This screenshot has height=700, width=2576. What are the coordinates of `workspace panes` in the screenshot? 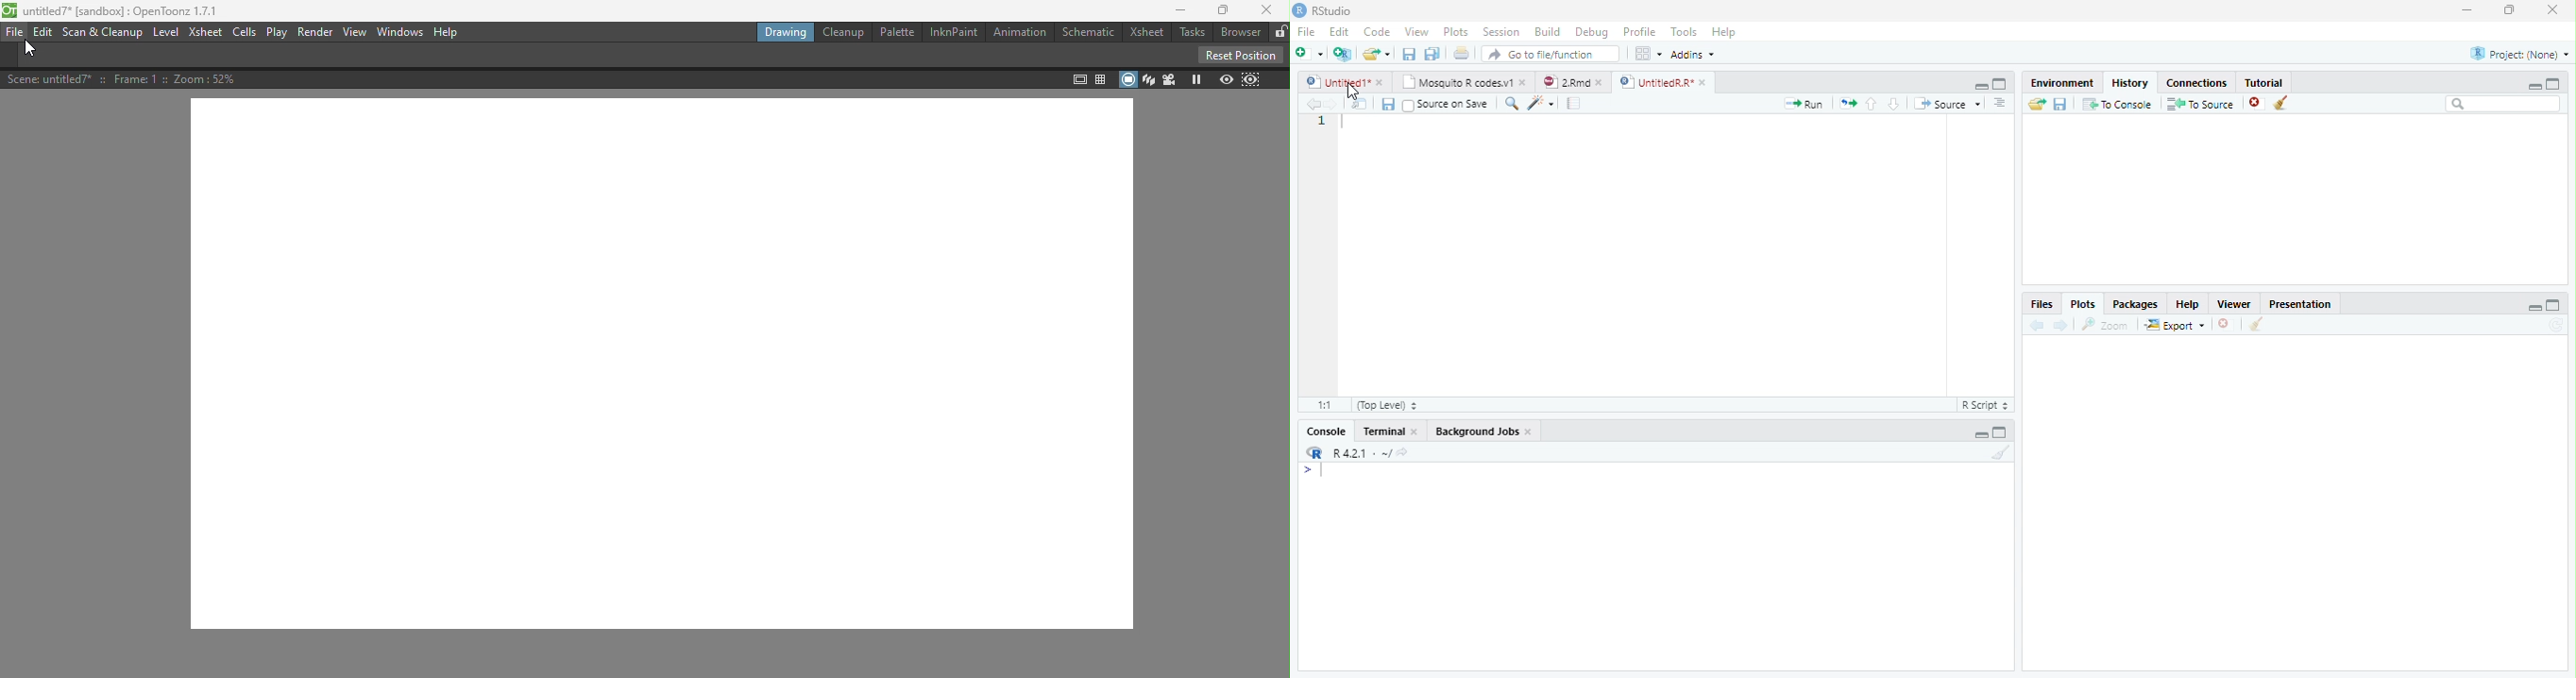 It's located at (1649, 57).